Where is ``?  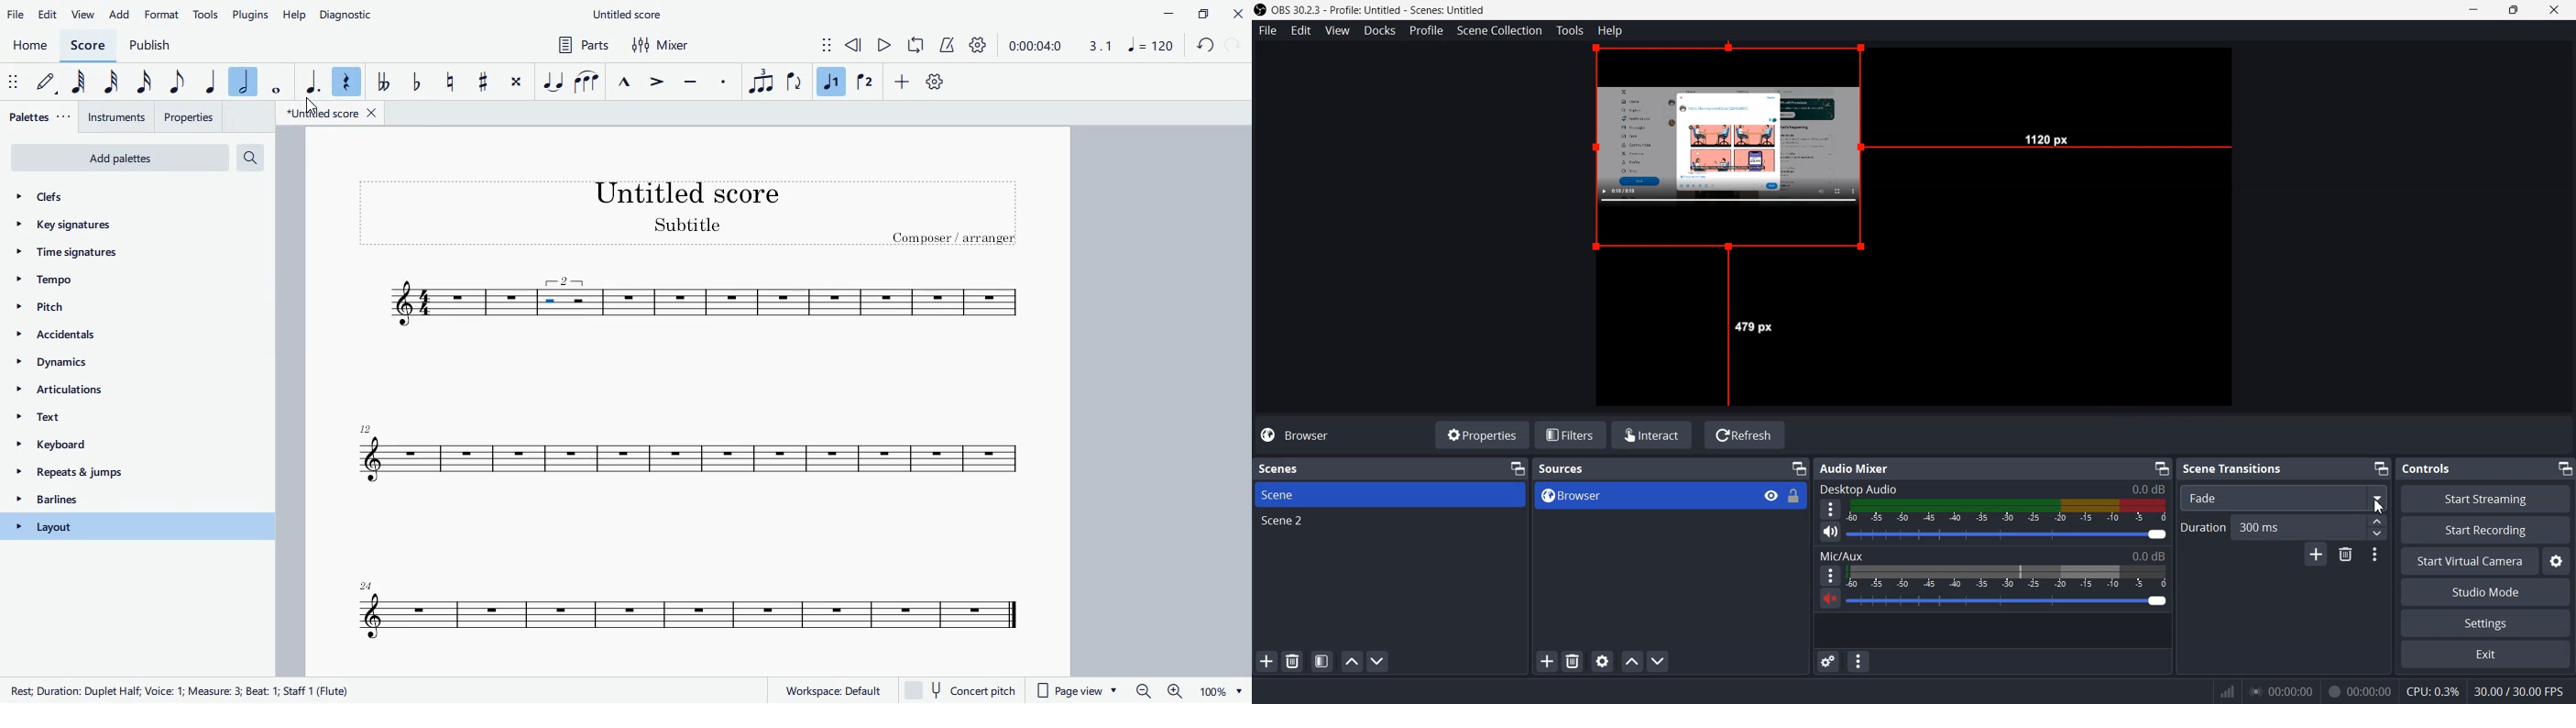  is located at coordinates (2433, 692).